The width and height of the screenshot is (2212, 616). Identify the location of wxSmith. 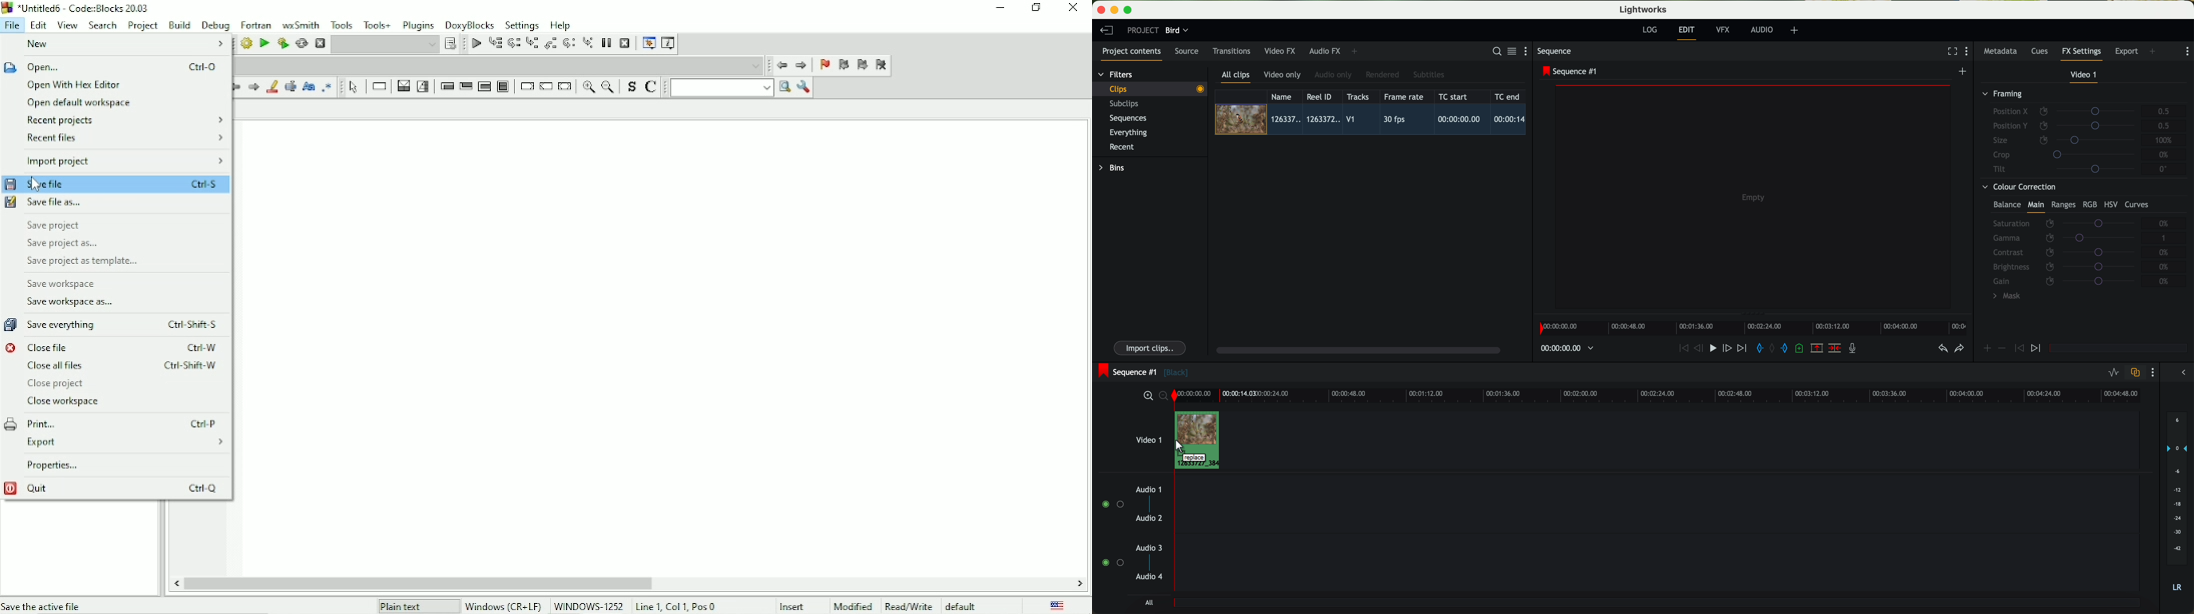
(299, 24).